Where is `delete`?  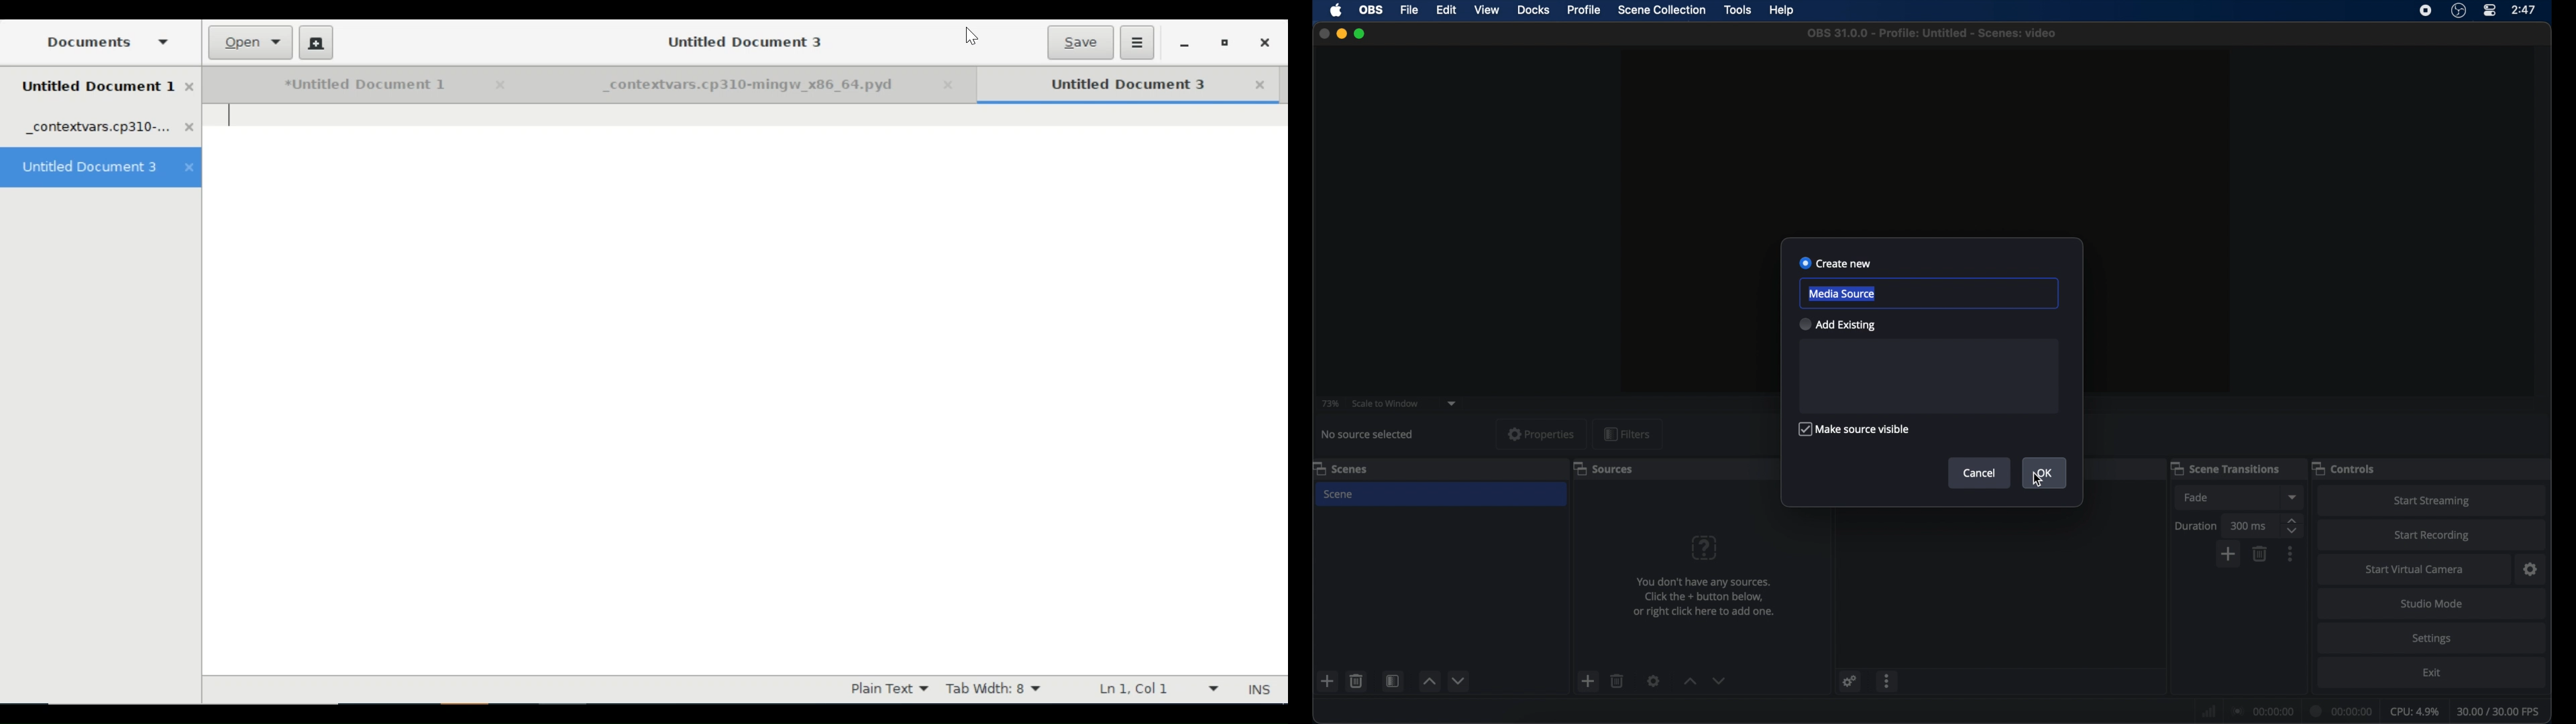
delete is located at coordinates (1356, 680).